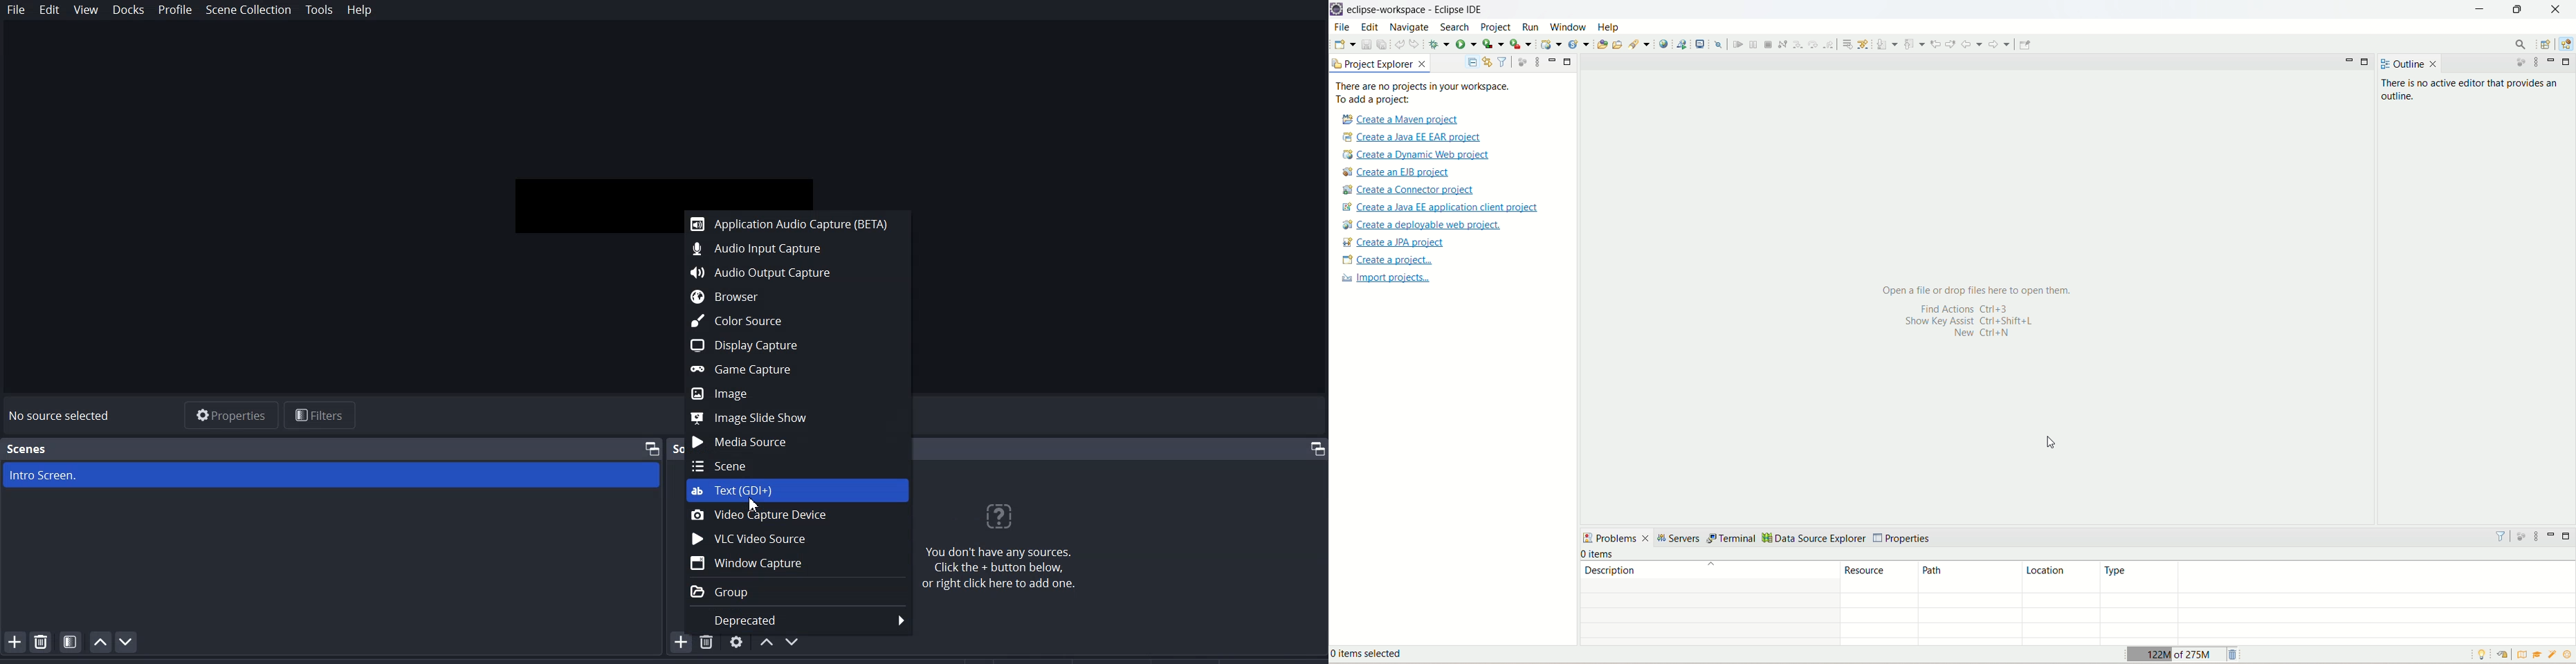  I want to click on File Preview Window, so click(666, 185).